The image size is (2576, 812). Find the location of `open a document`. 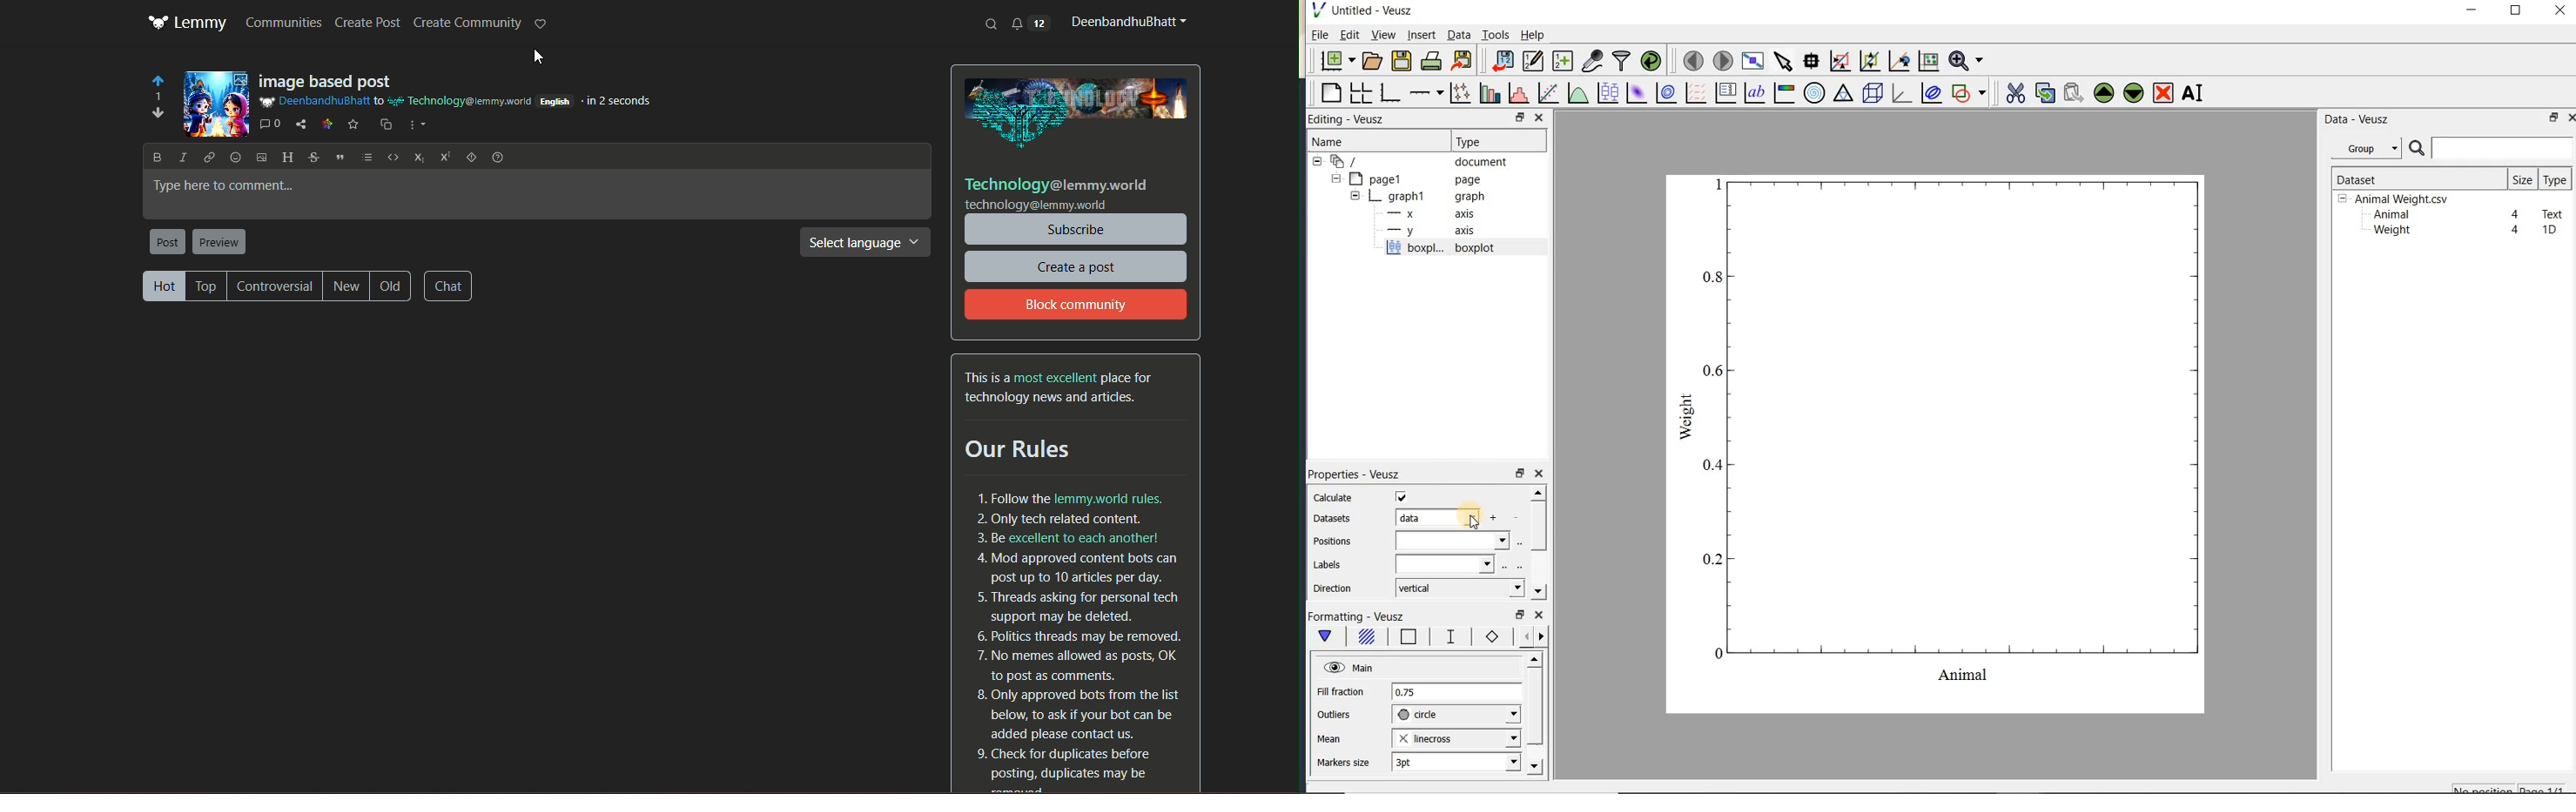

open a document is located at coordinates (1370, 61).